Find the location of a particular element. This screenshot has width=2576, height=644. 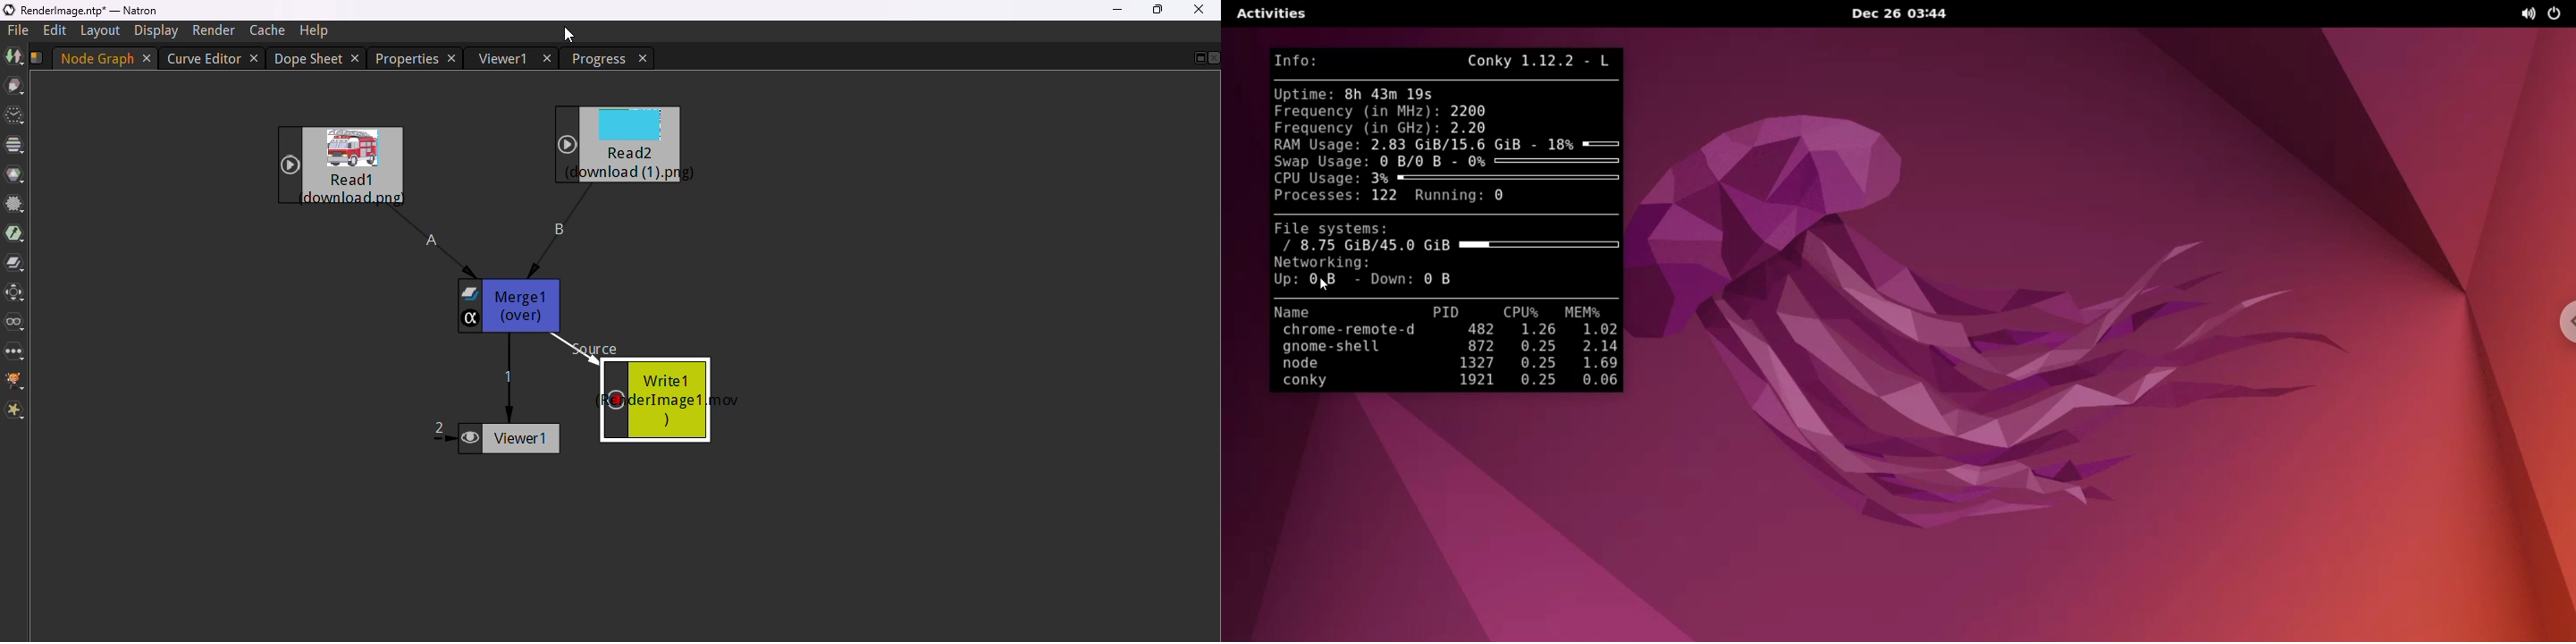

Node graph is located at coordinates (93, 58).